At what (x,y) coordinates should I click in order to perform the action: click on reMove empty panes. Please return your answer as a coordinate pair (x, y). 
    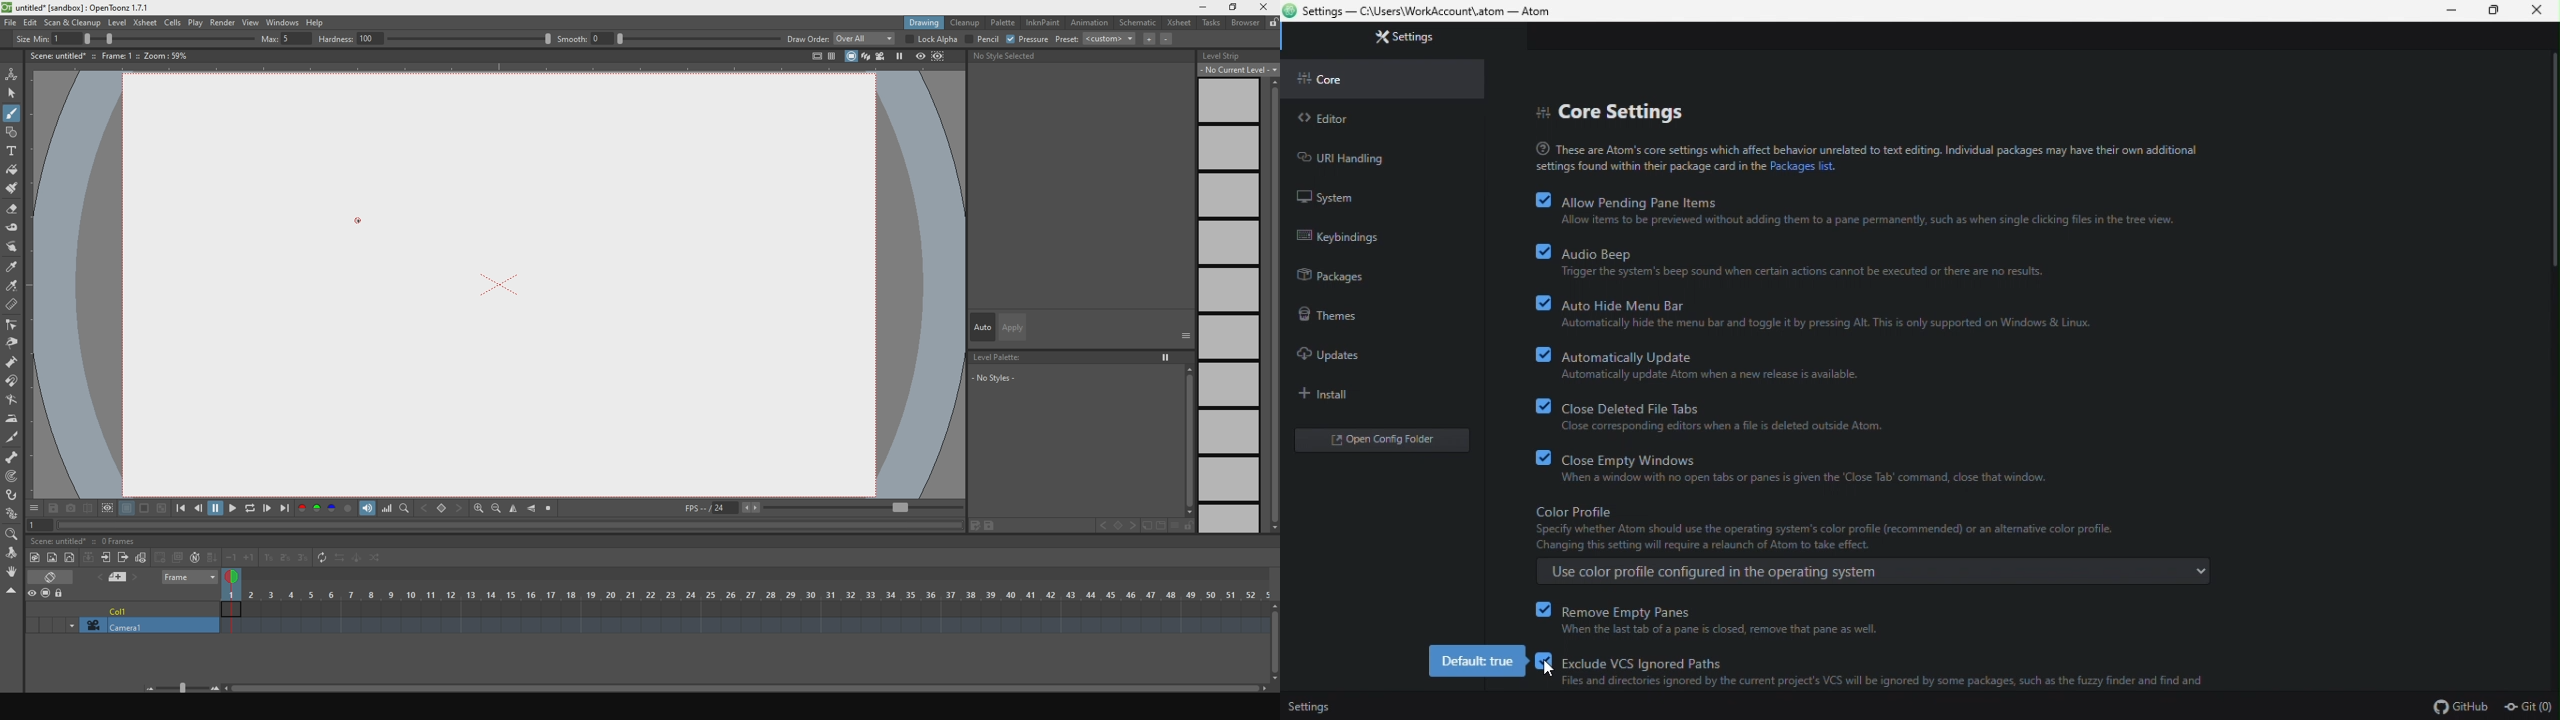
    Looking at the image, I should click on (1881, 620).